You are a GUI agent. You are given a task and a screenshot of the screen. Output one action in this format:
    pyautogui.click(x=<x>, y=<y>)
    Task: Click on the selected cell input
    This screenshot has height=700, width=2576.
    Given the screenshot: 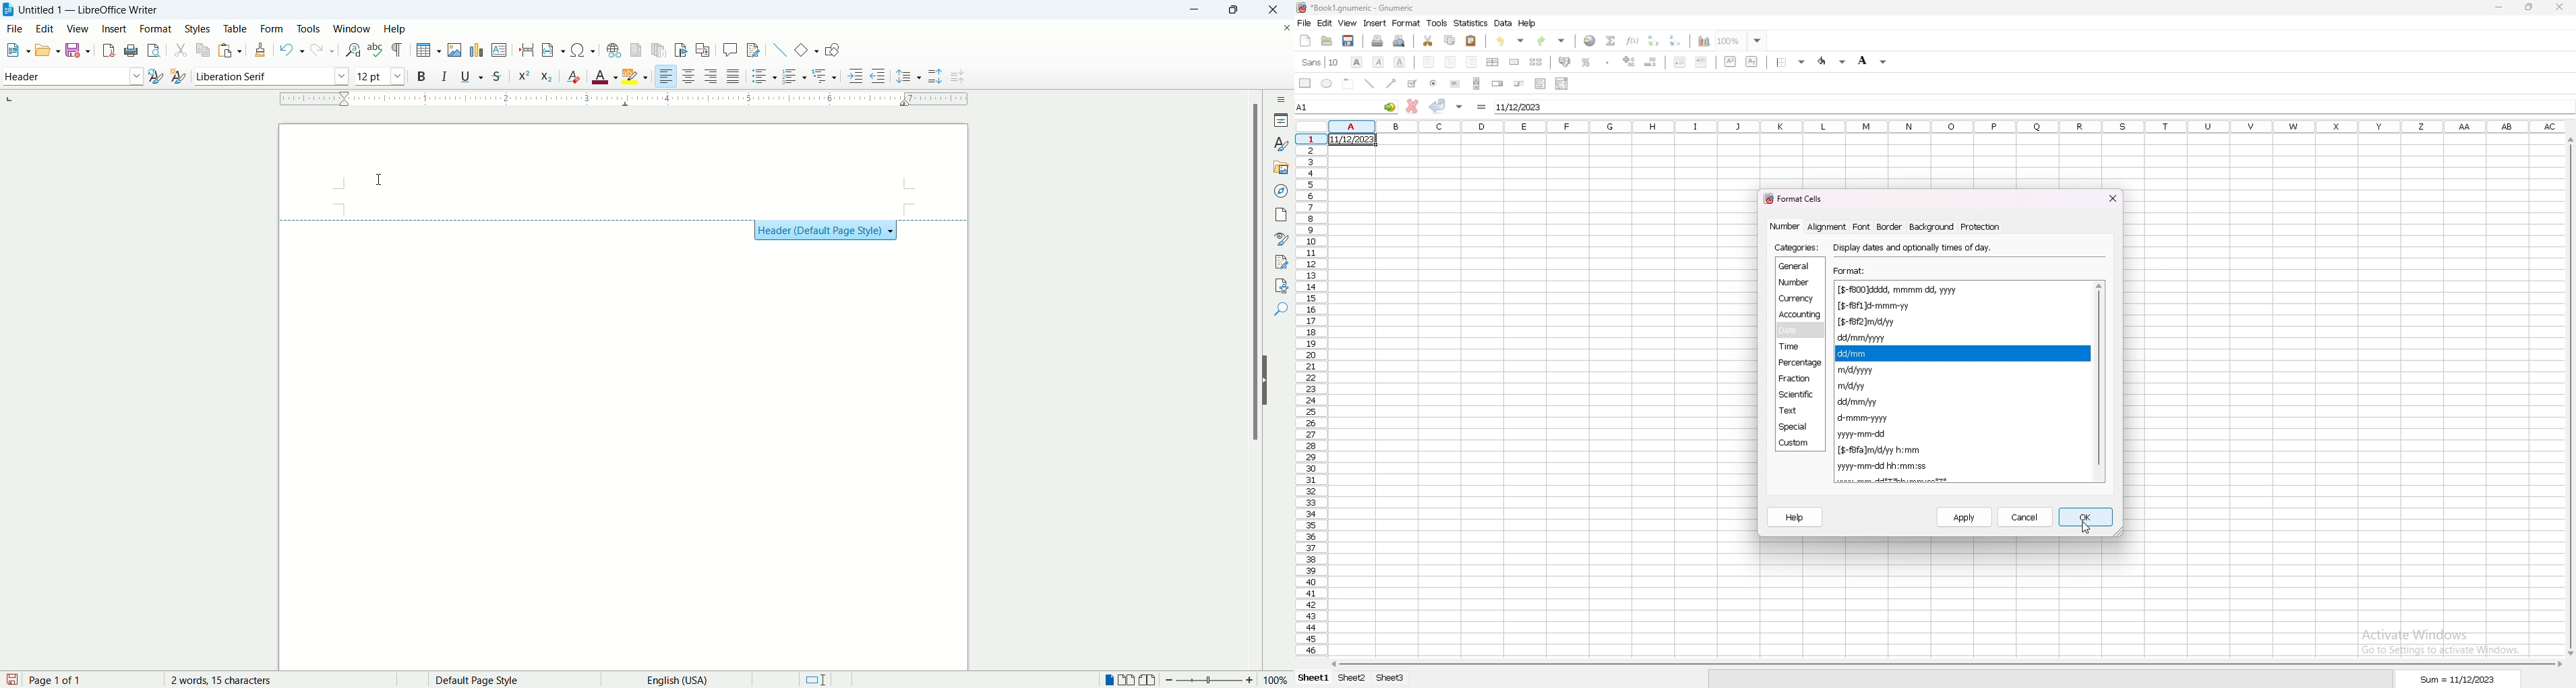 What is the action you would take?
    pyautogui.click(x=2033, y=106)
    